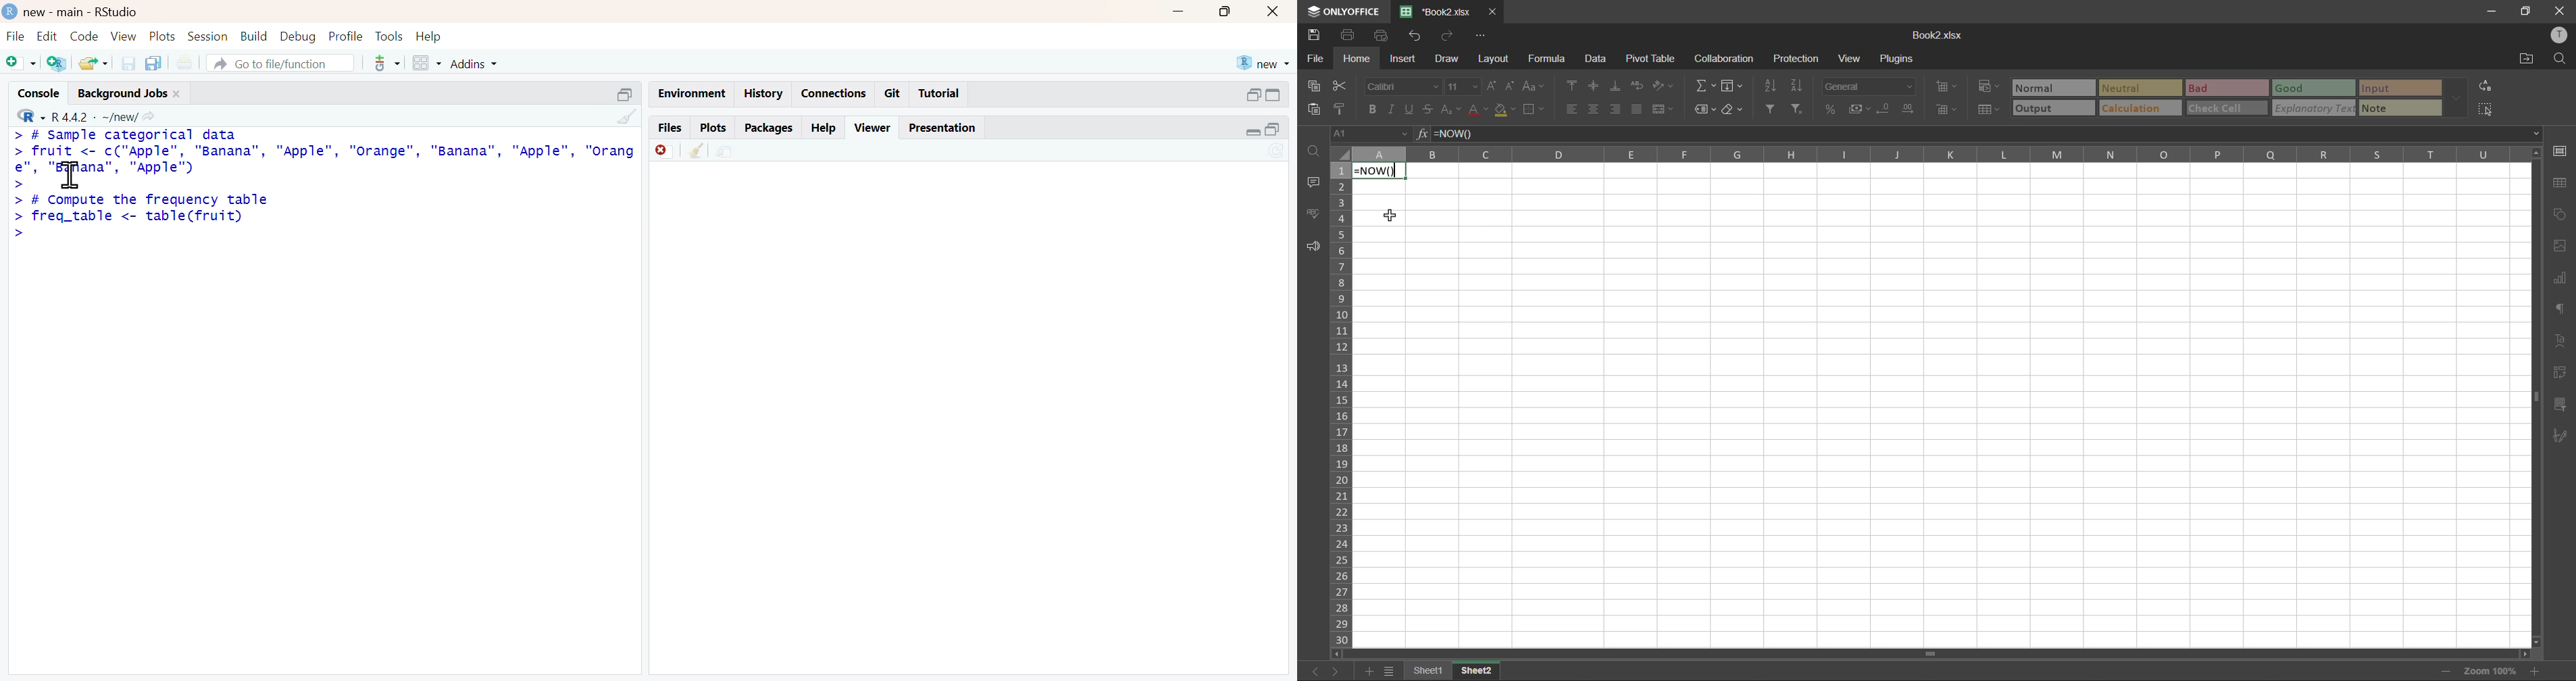 This screenshot has height=700, width=2576. Describe the element at coordinates (1449, 107) in the screenshot. I see `sub/superscript` at that location.